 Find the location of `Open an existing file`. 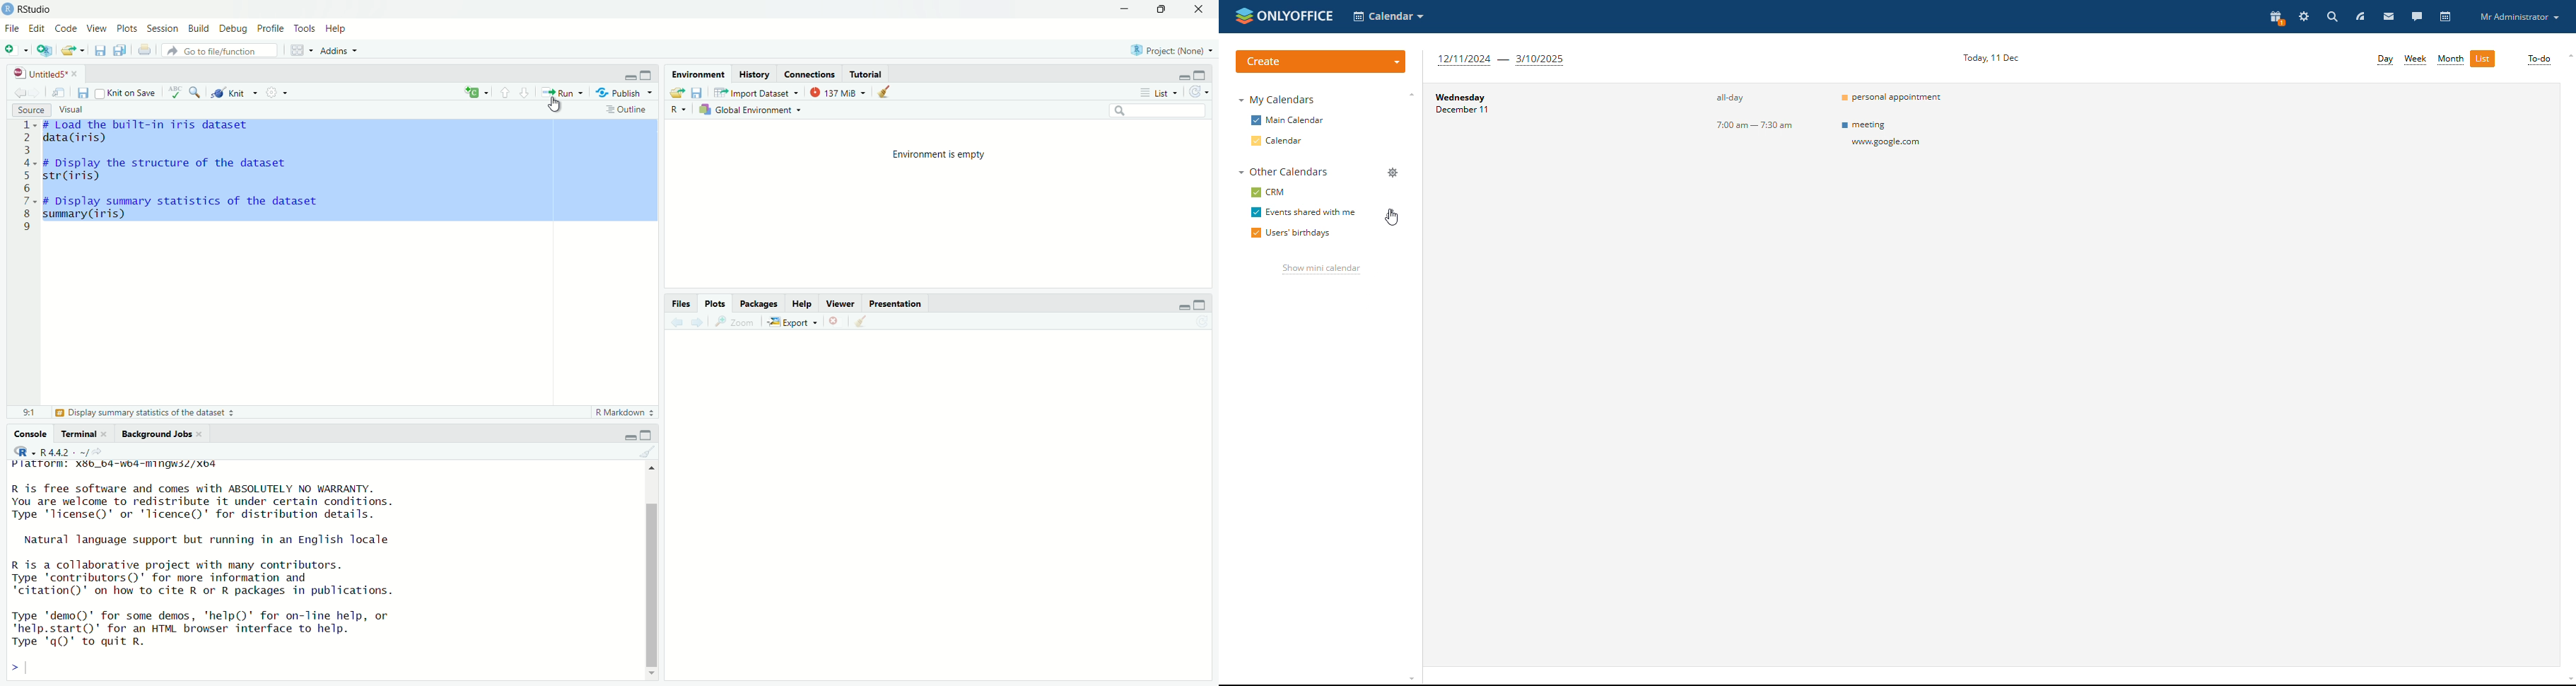

Open an existing file is located at coordinates (73, 51).